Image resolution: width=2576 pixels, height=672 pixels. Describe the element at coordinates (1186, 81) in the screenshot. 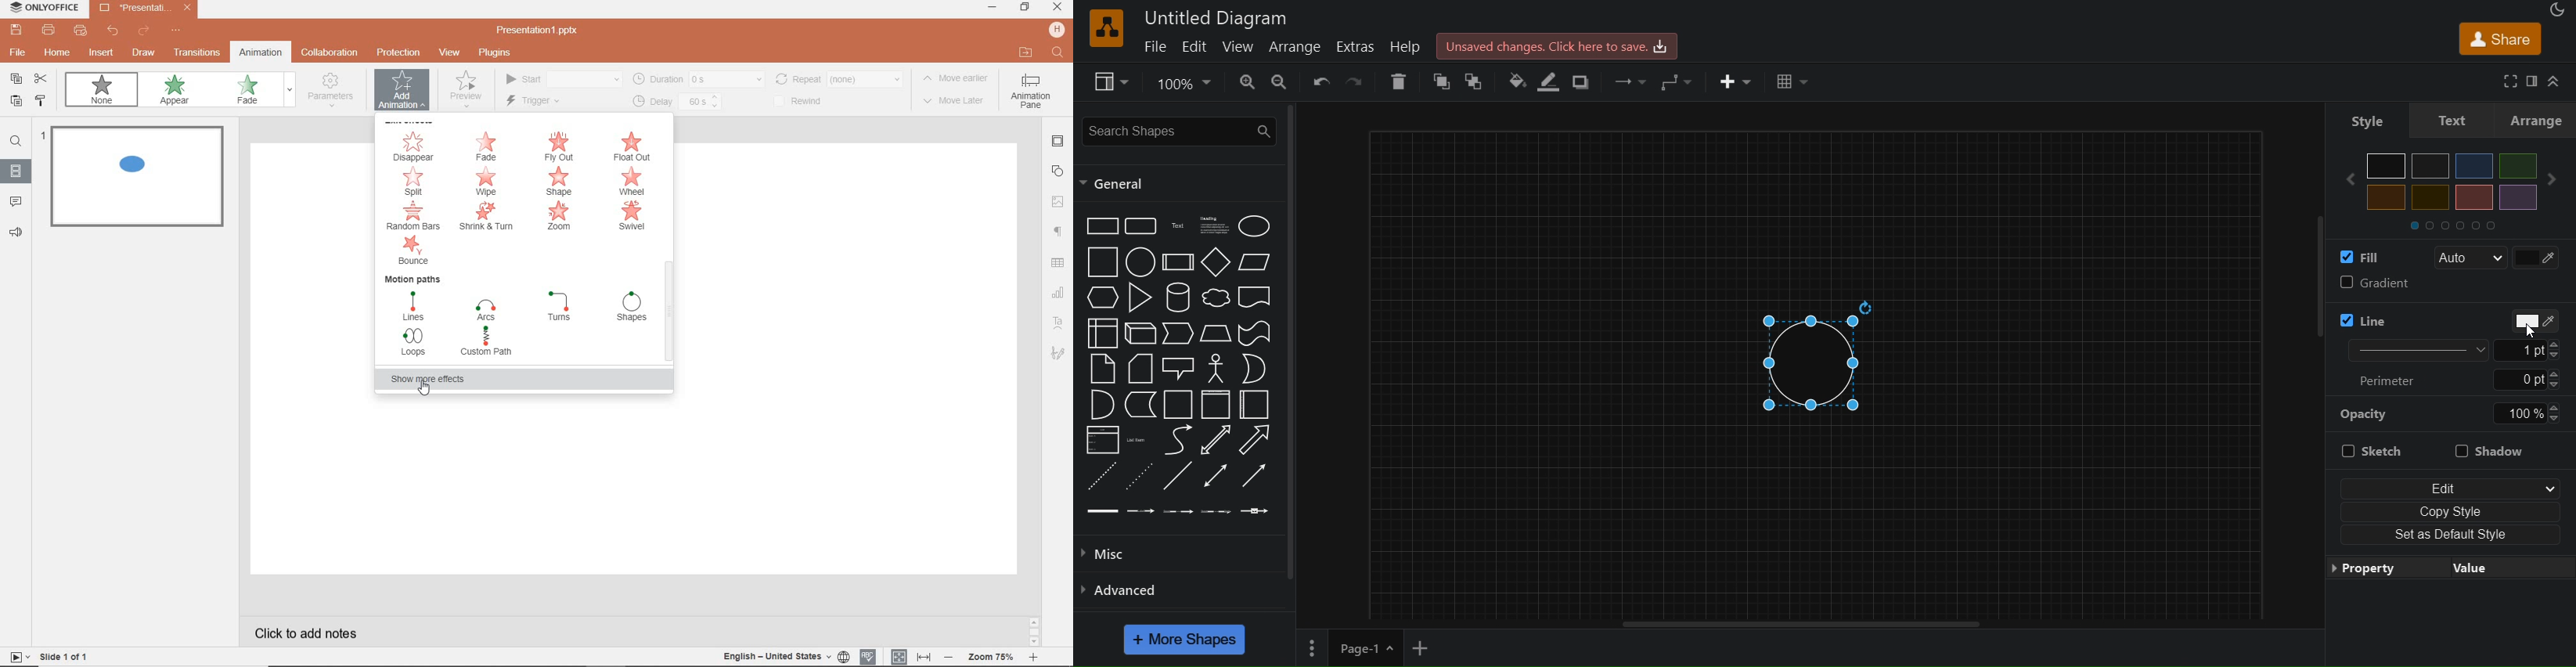

I see `zoom` at that location.